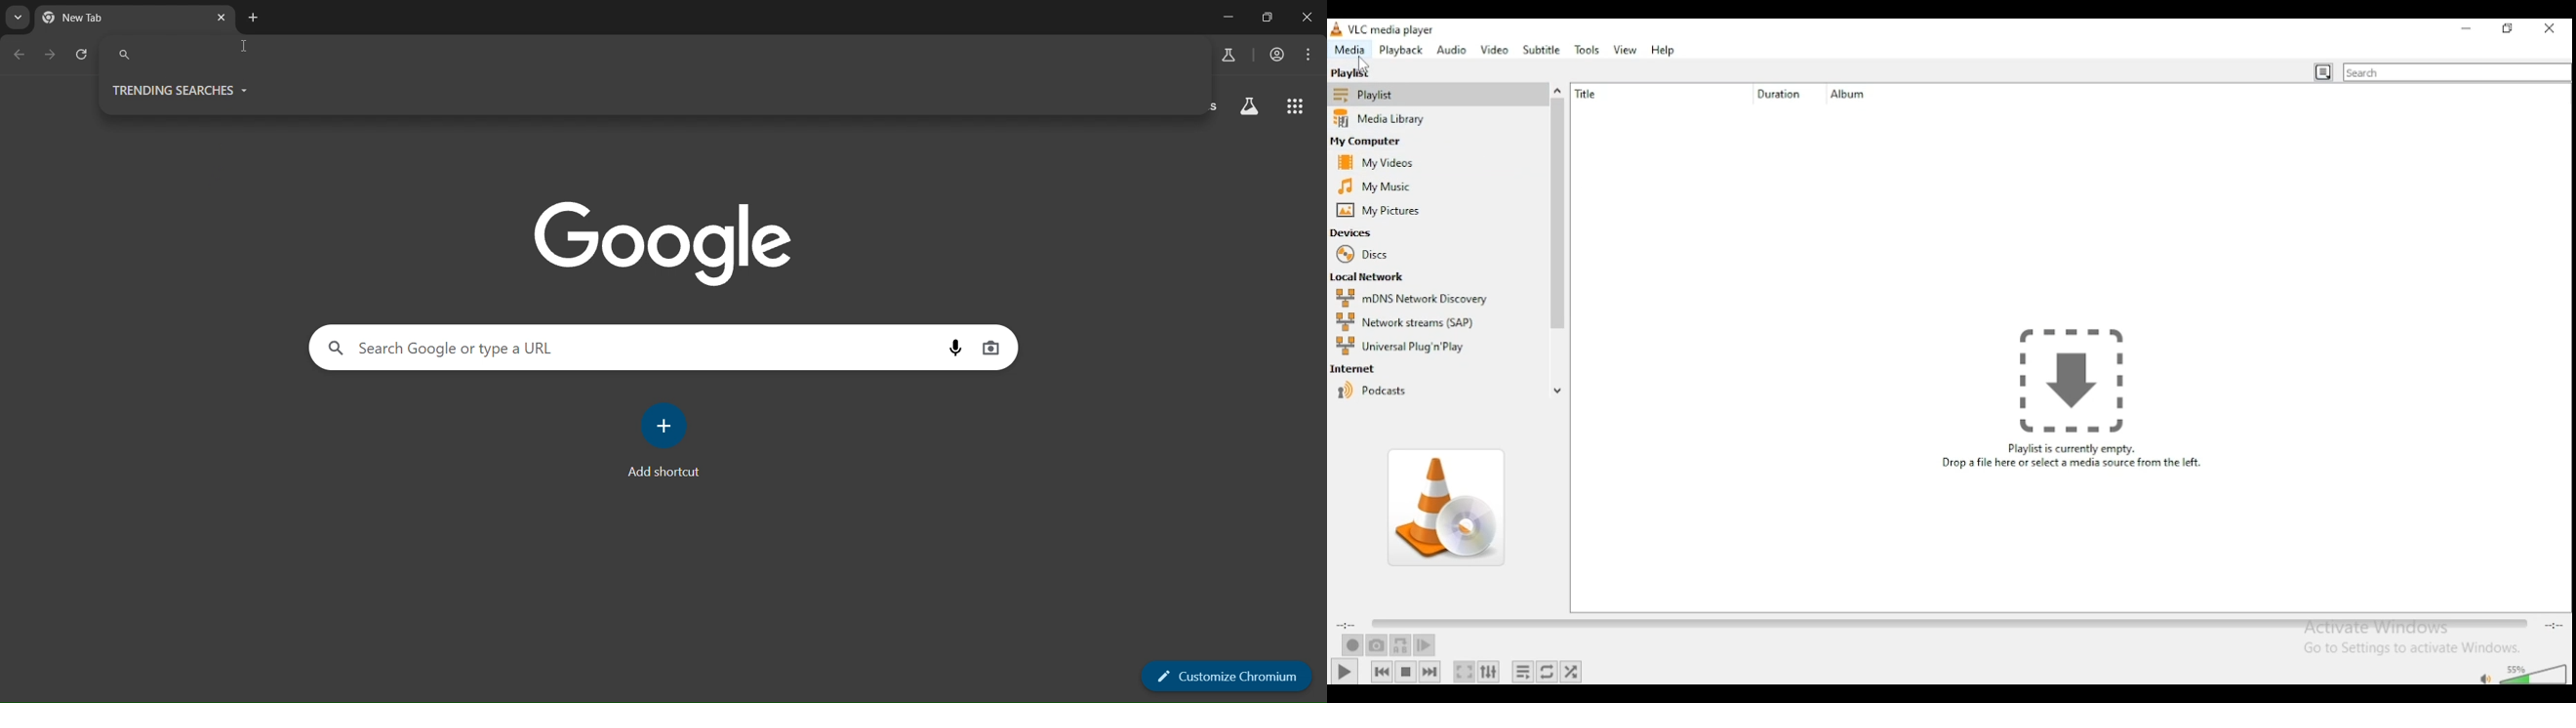 The image size is (2576, 728). What do you see at coordinates (1337, 29) in the screenshot?
I see `icon` at bounding box center [1337, 29].